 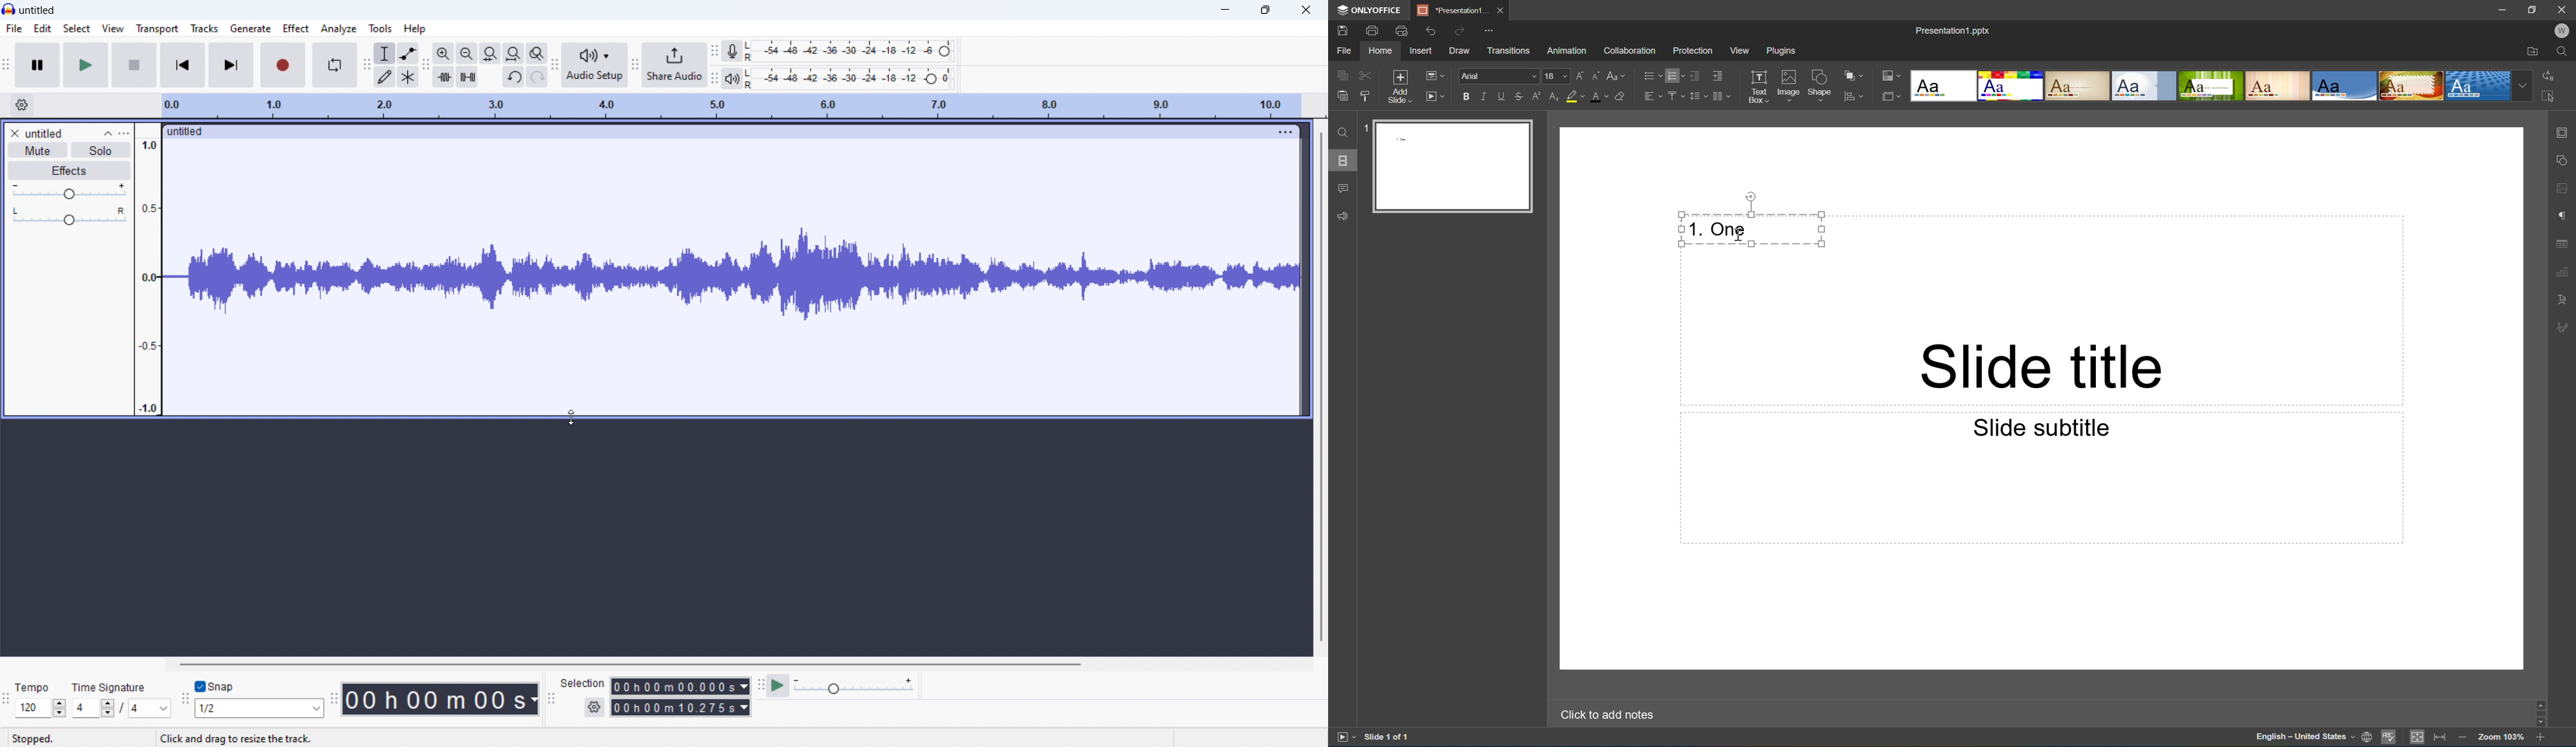 What do you see at coordinates (537, 77) in the screenshot?
I see `redo` at bounding box center [537, 77].